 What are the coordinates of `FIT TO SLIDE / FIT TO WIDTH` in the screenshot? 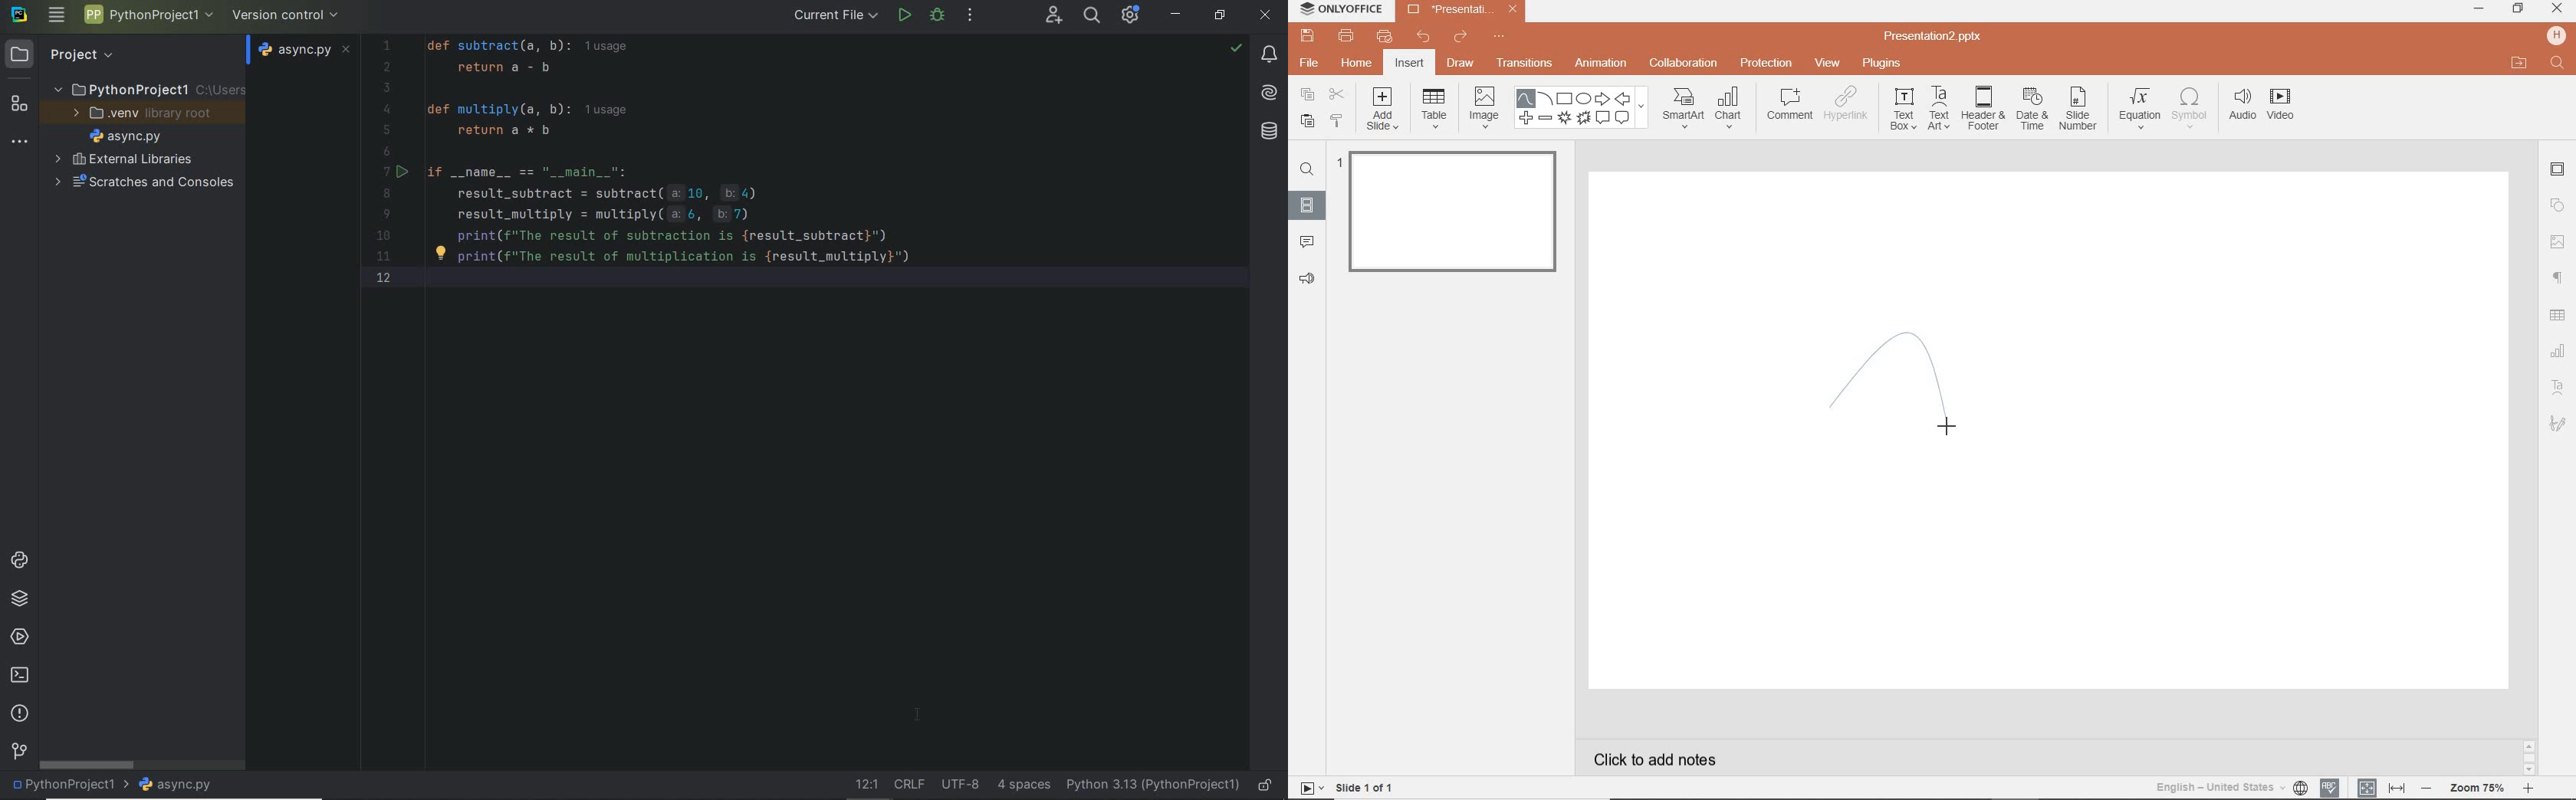 It's located at (2381, 786).